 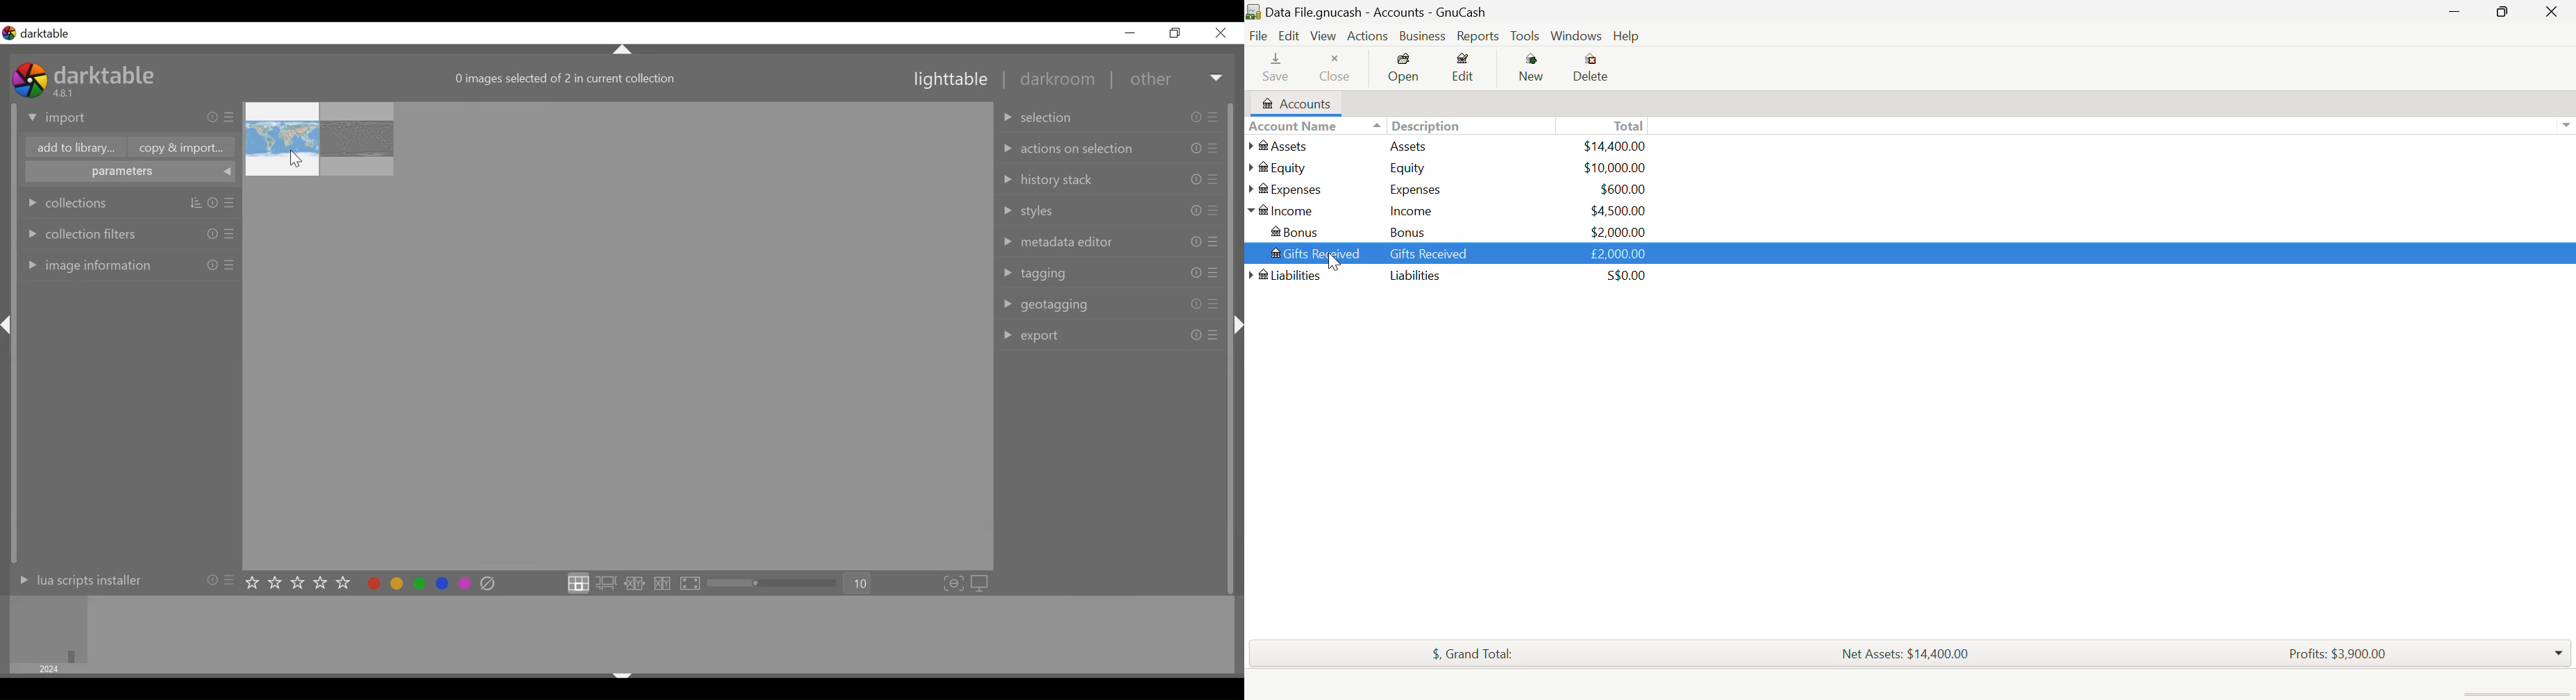 I want to click on Business, so click(x=1421, y=35).